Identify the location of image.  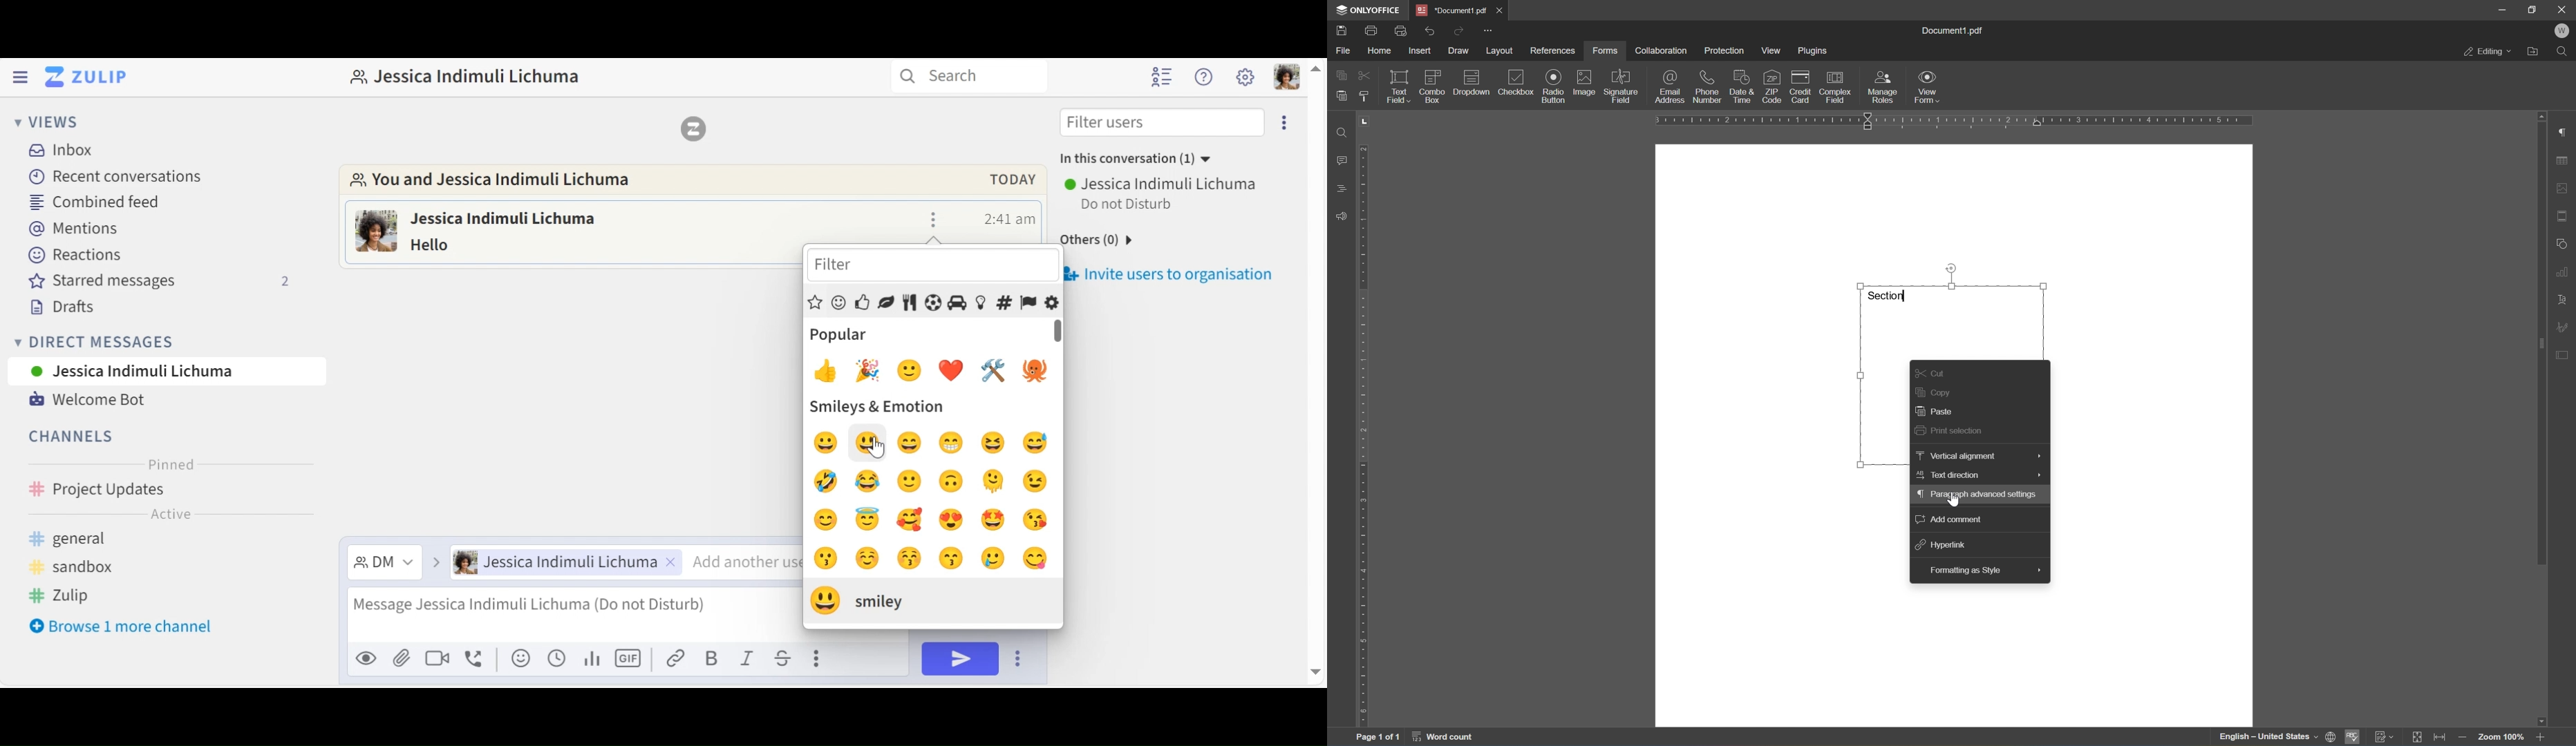
(1585, 83).